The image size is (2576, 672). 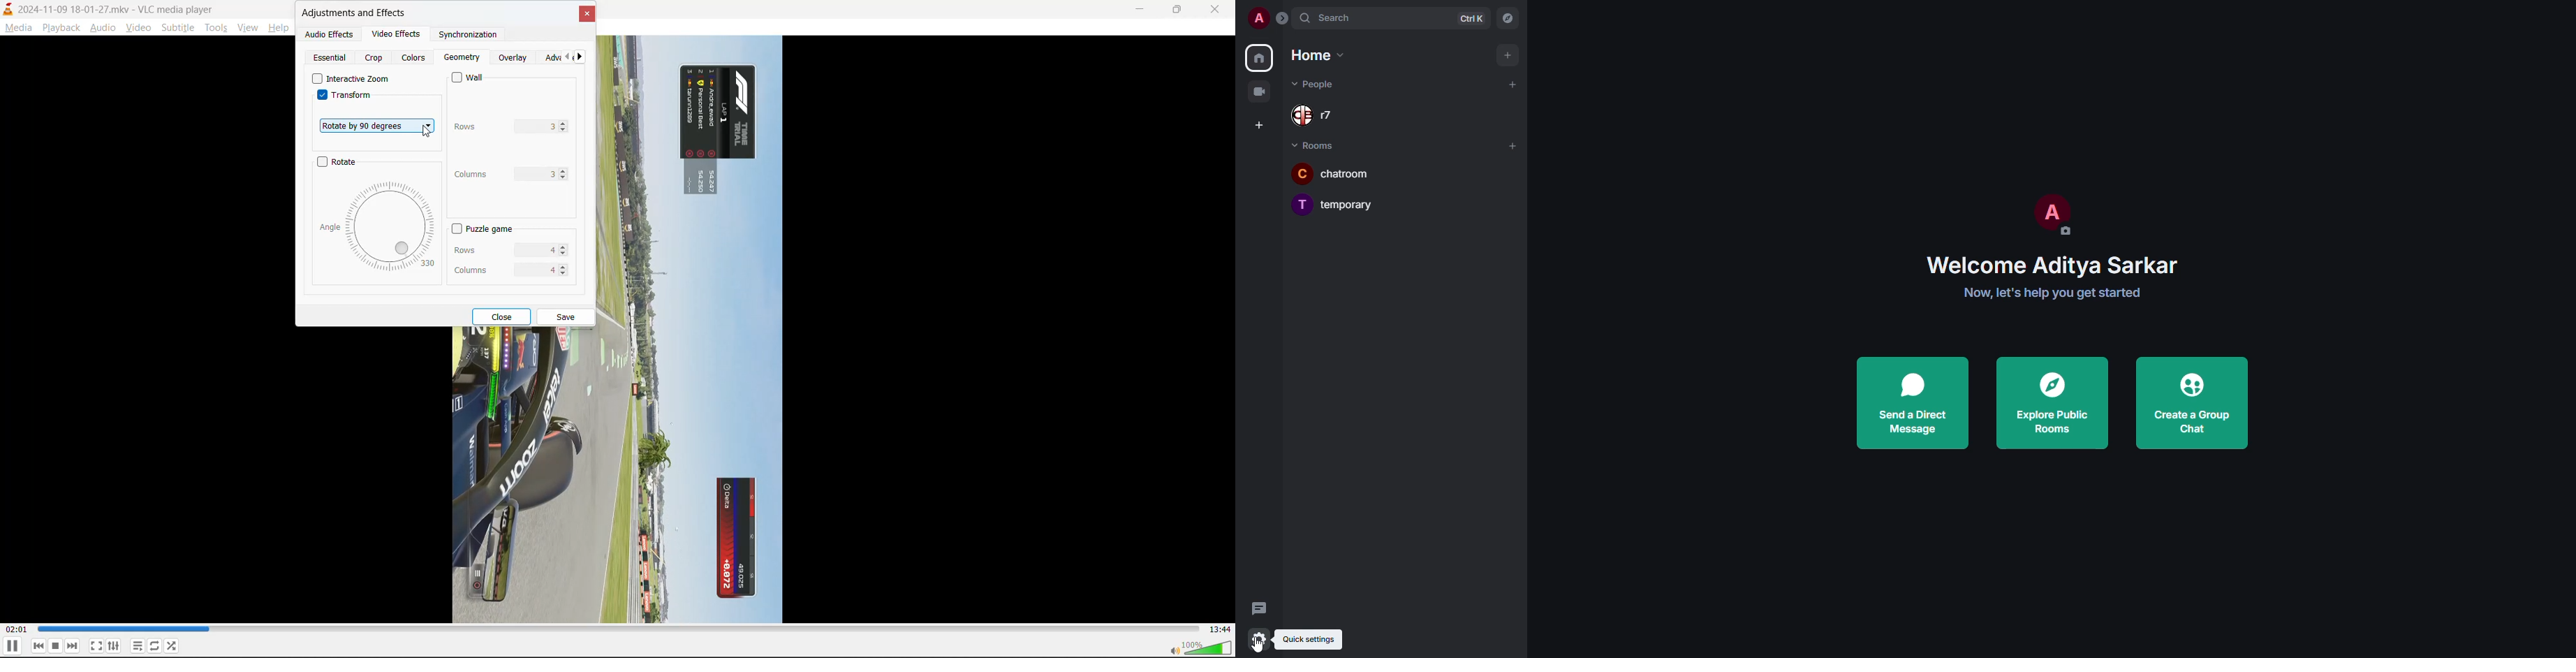 I want to click on rooms, so click(x=1316, y=145).